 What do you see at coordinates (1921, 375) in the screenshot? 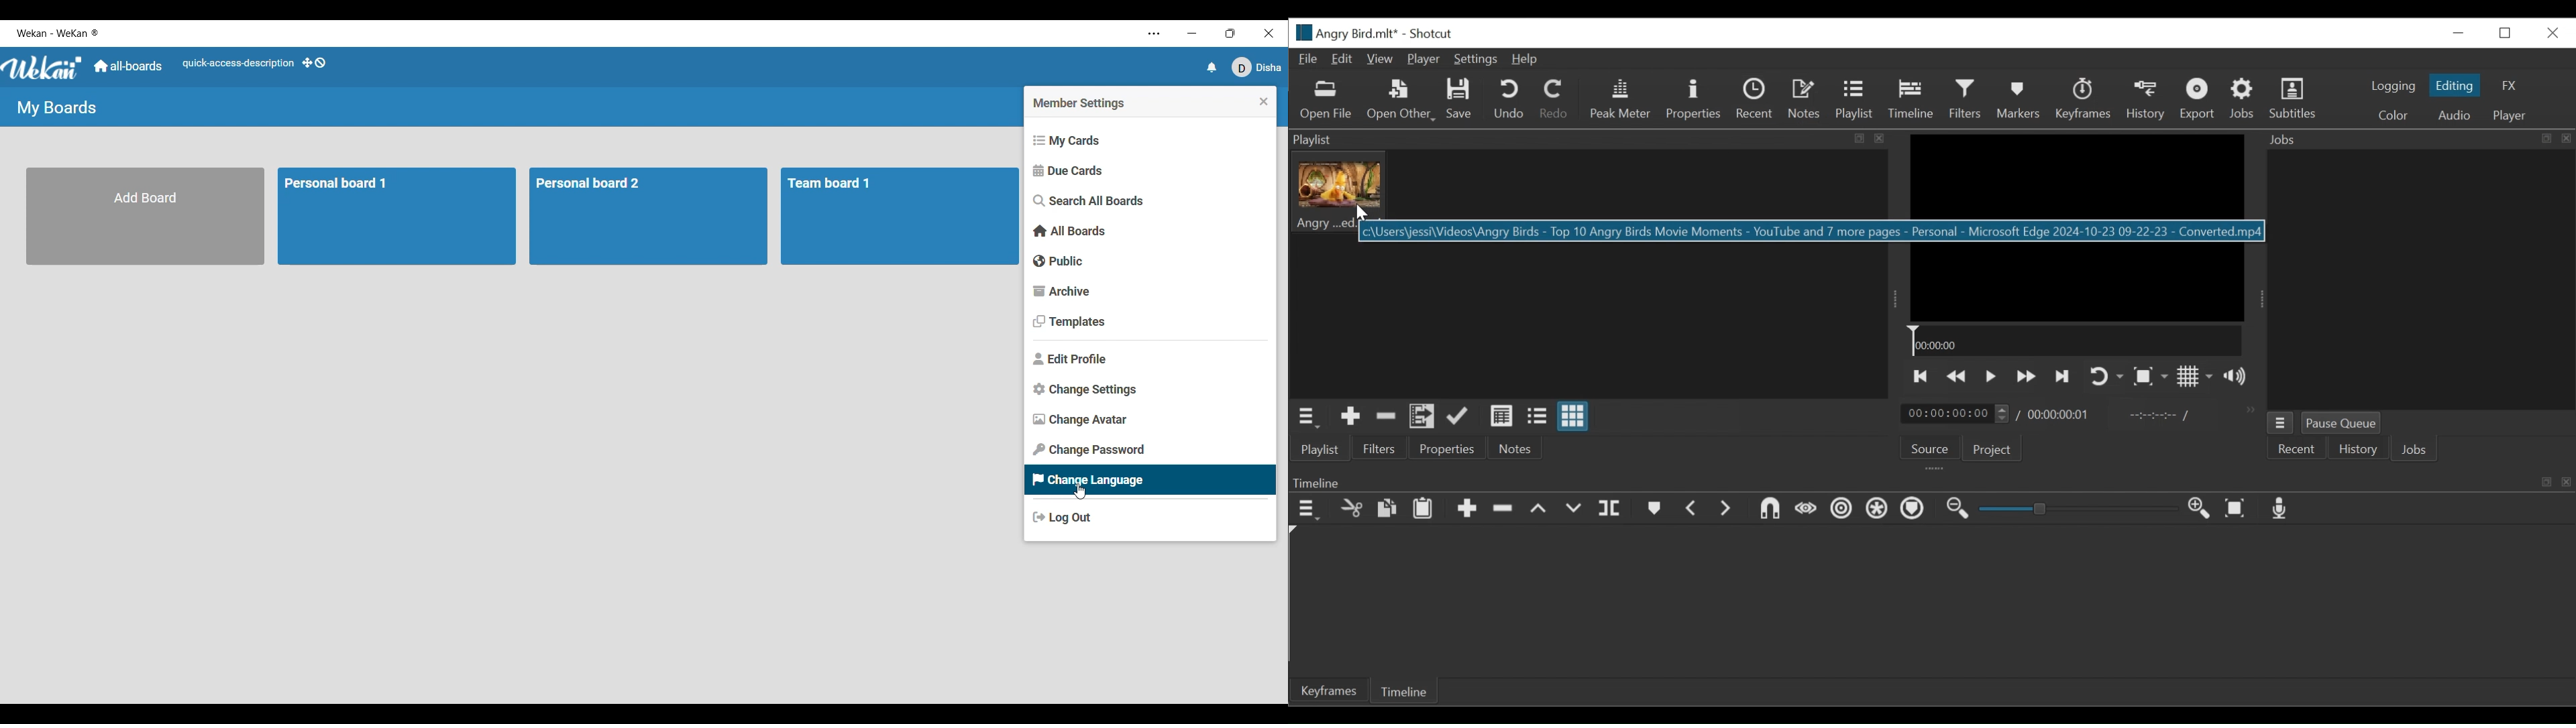
I see `Skip to the previous point` at bounding box center [1921, 375].